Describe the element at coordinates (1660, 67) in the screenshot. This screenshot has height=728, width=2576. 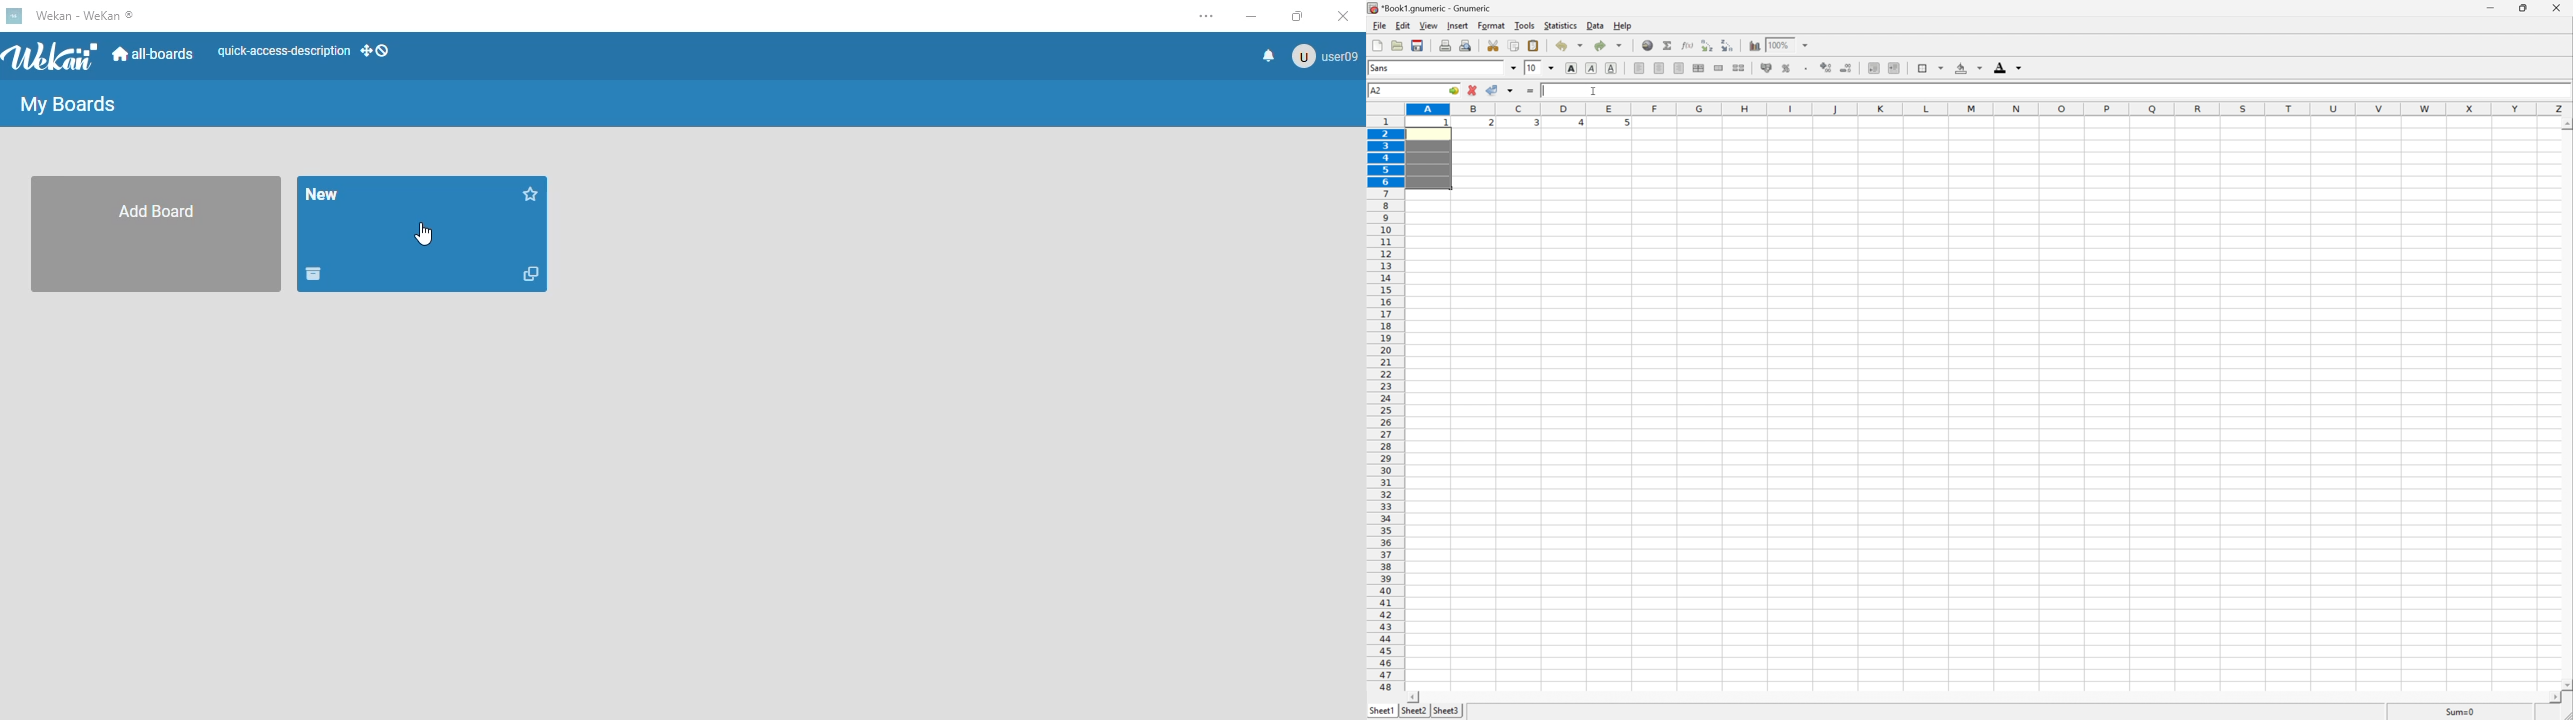
I see `center horizontally` at that location.